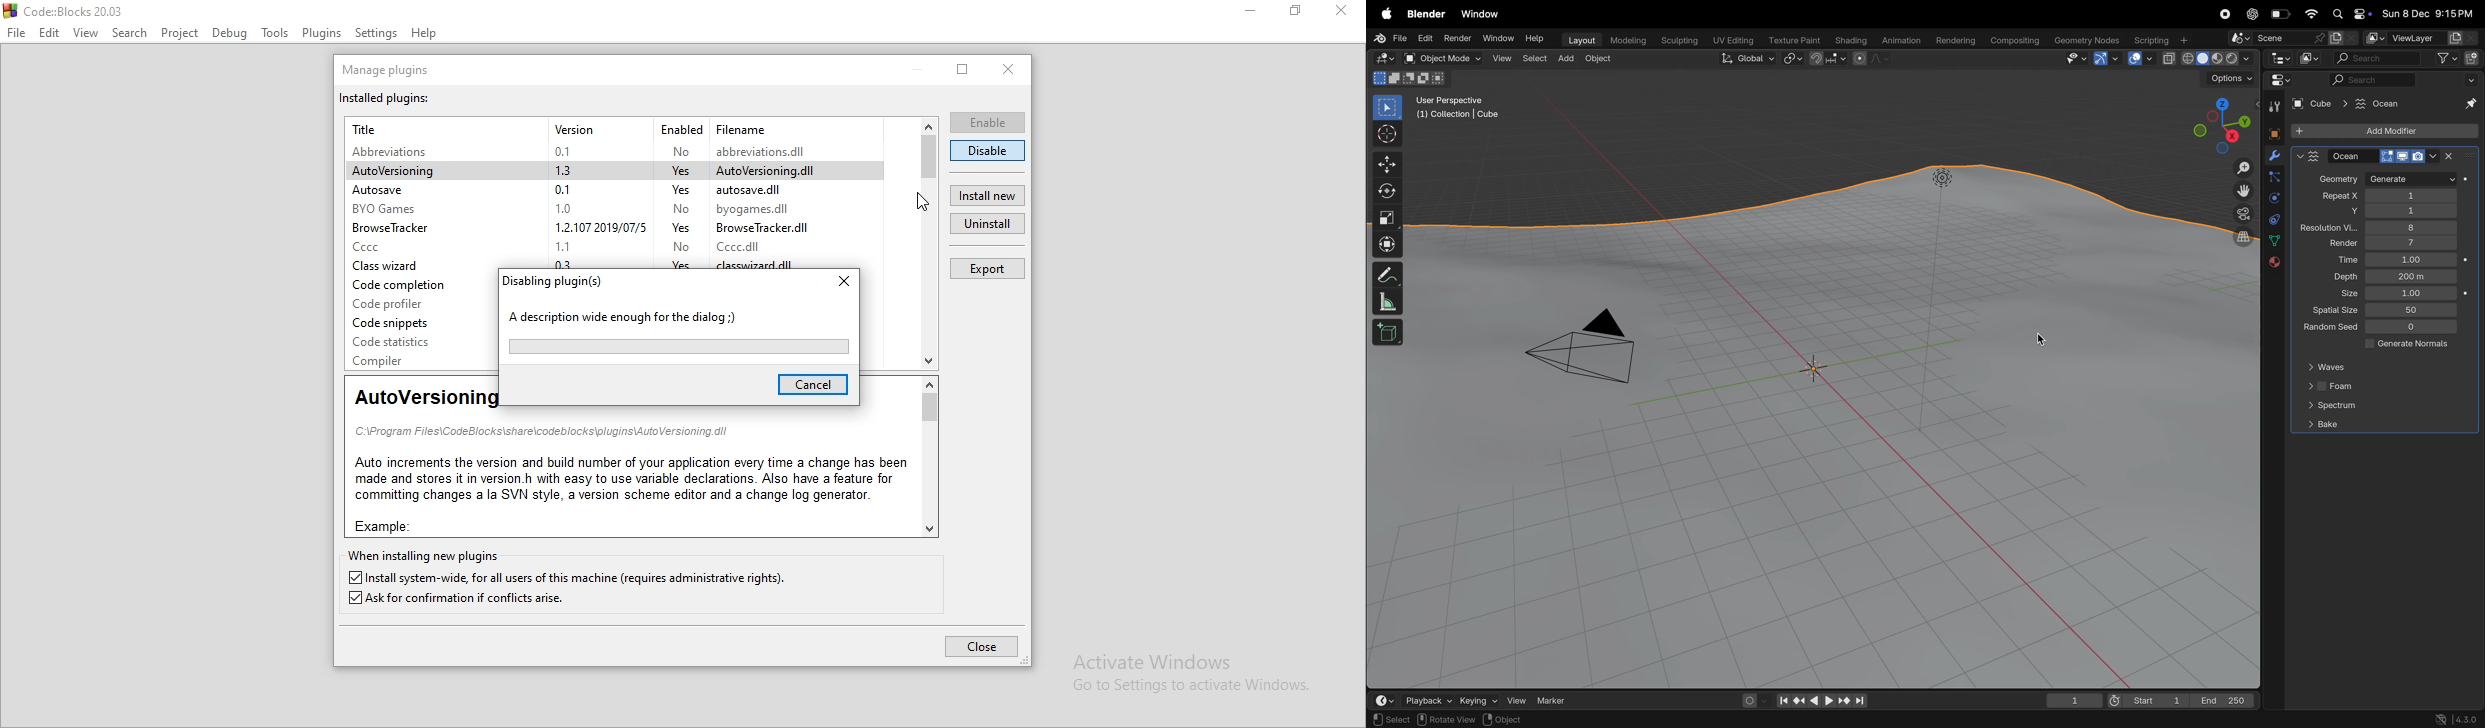 Image resolution: width=2492 pixels, height=728 pixels. What do you see at coordinates (2271, 132) in the screenshot?
I see `object` at bounding box center [2271, 132].